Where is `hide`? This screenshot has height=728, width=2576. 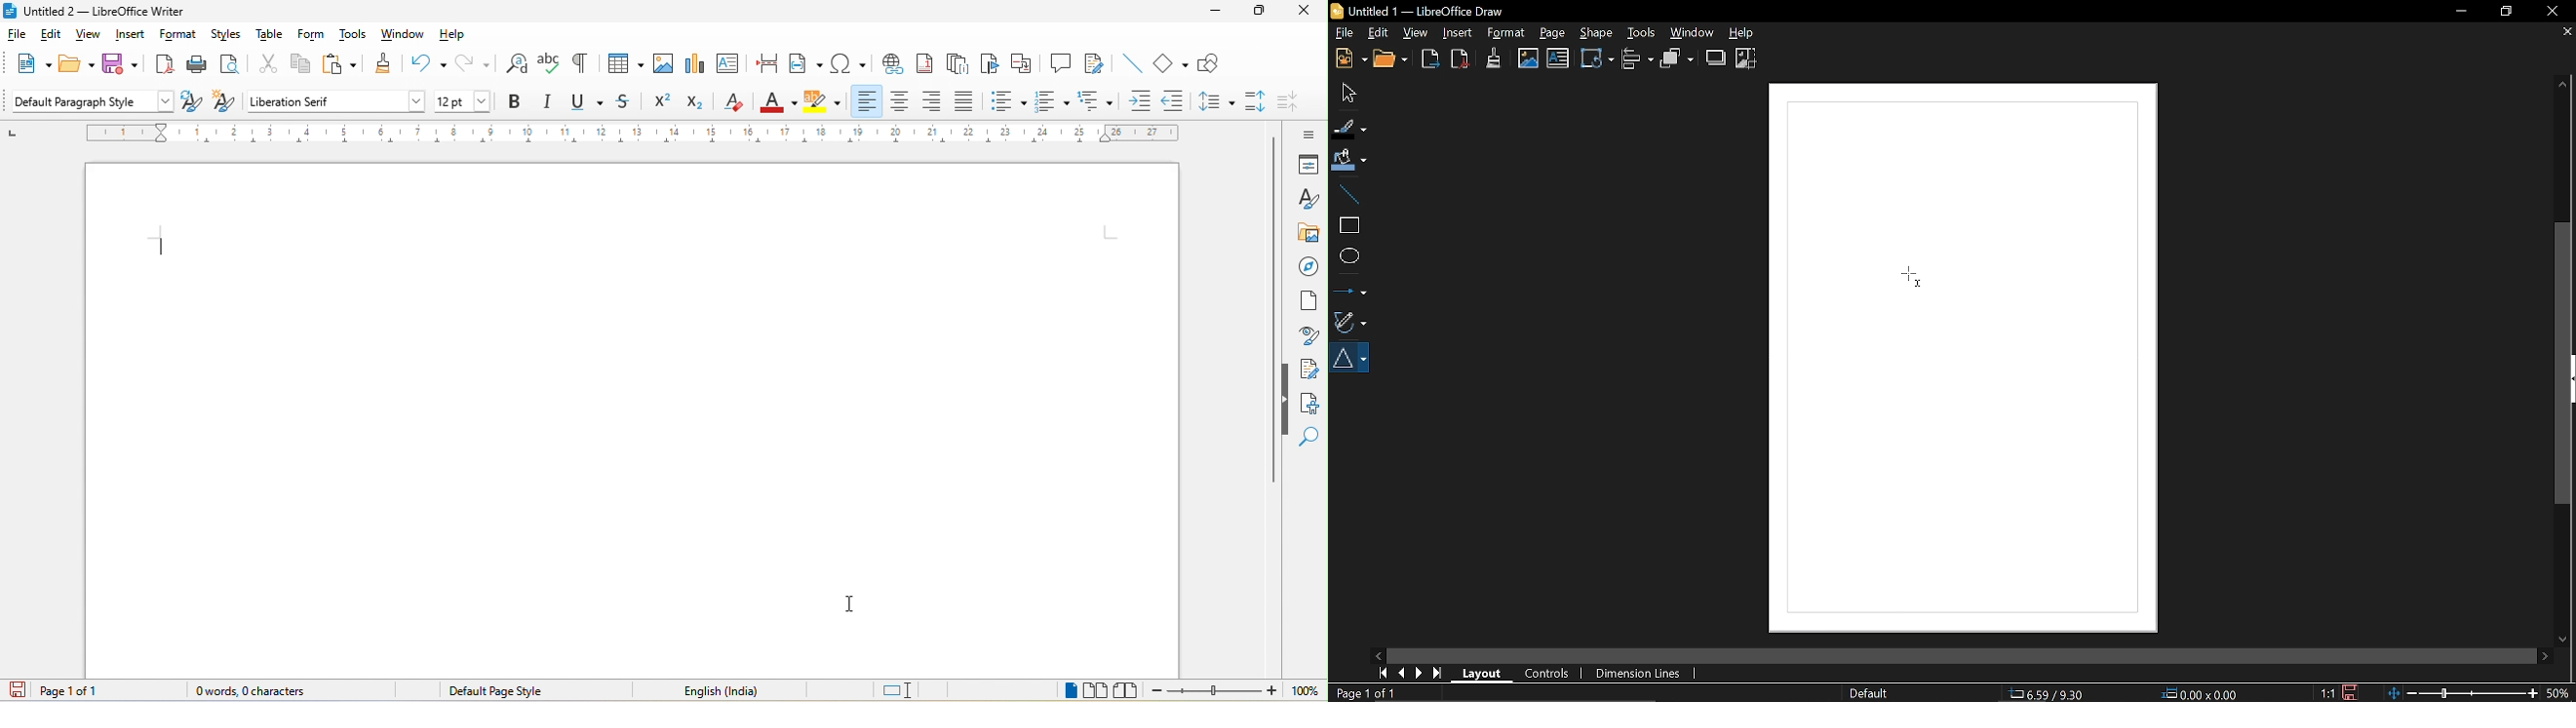
hide is located at coordinates (1285, 400).